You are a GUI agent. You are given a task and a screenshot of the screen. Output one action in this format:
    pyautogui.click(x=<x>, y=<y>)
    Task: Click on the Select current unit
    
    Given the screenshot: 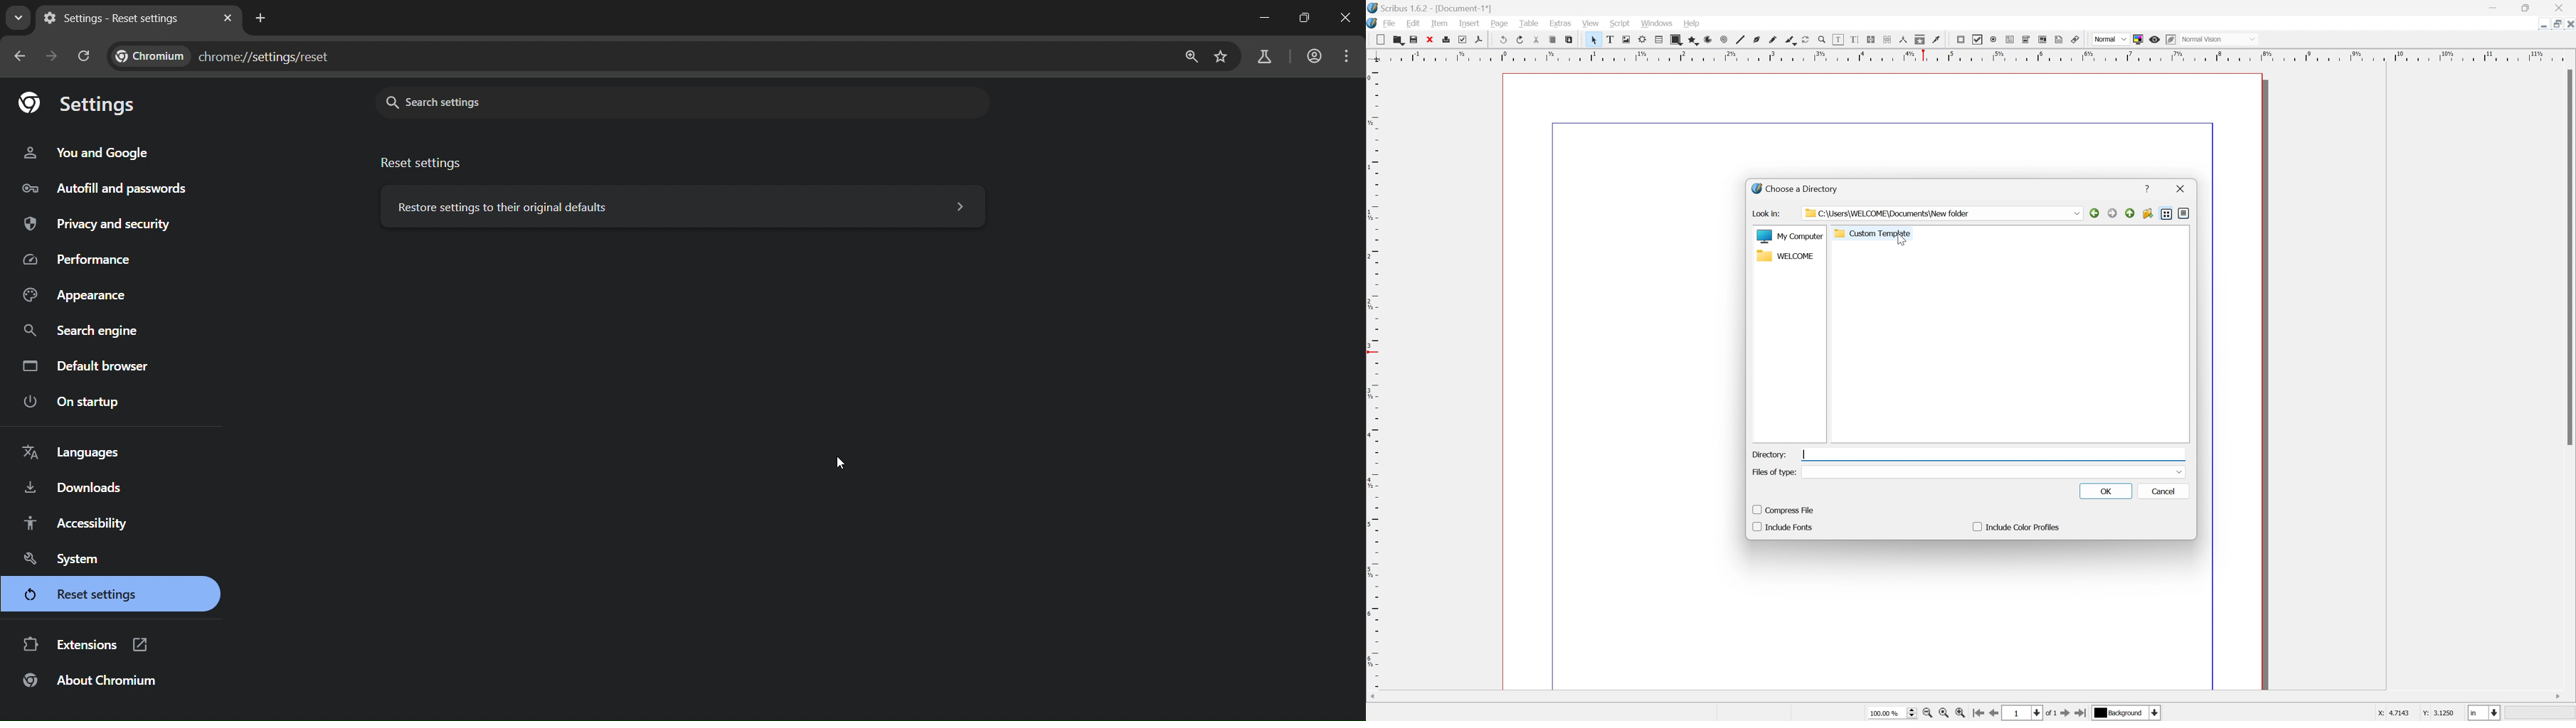 What is the action you would take?
    pyautogui.click(x=2484, y=712)
    